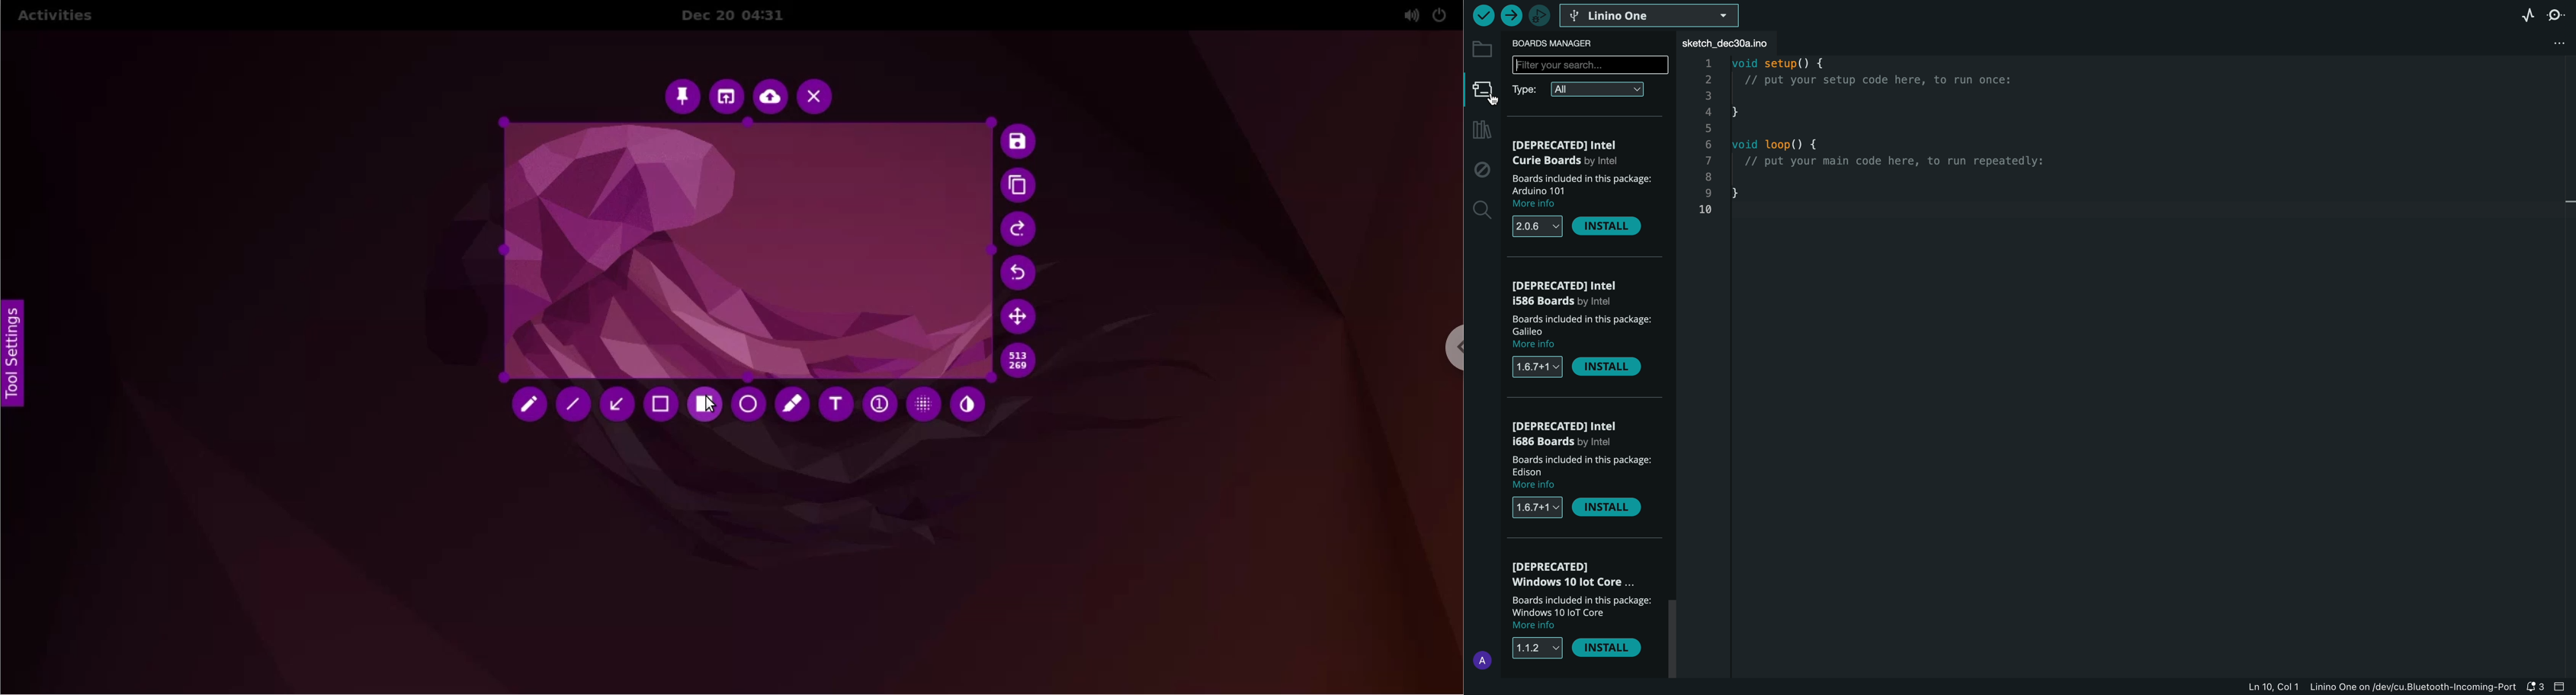  Describe the element at coordinates (1736, 43) in the screenshot. I see `file tab` at that location.